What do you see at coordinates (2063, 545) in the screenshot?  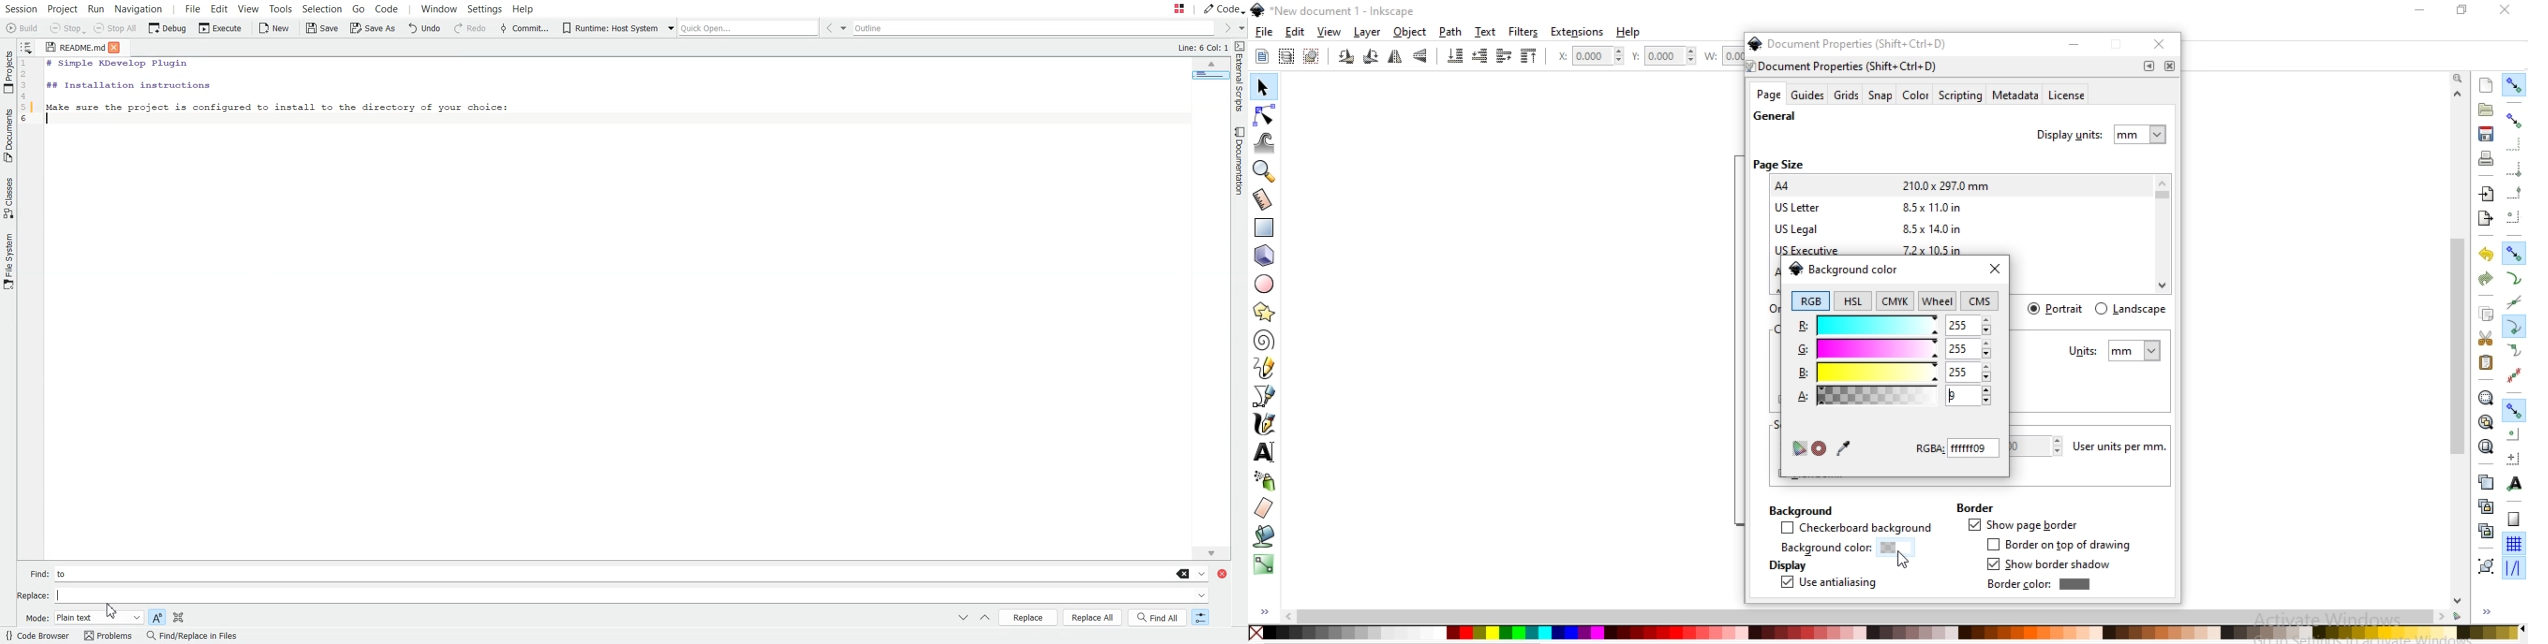 I see `border on top of drawing` at bounding box center [2063, 545].